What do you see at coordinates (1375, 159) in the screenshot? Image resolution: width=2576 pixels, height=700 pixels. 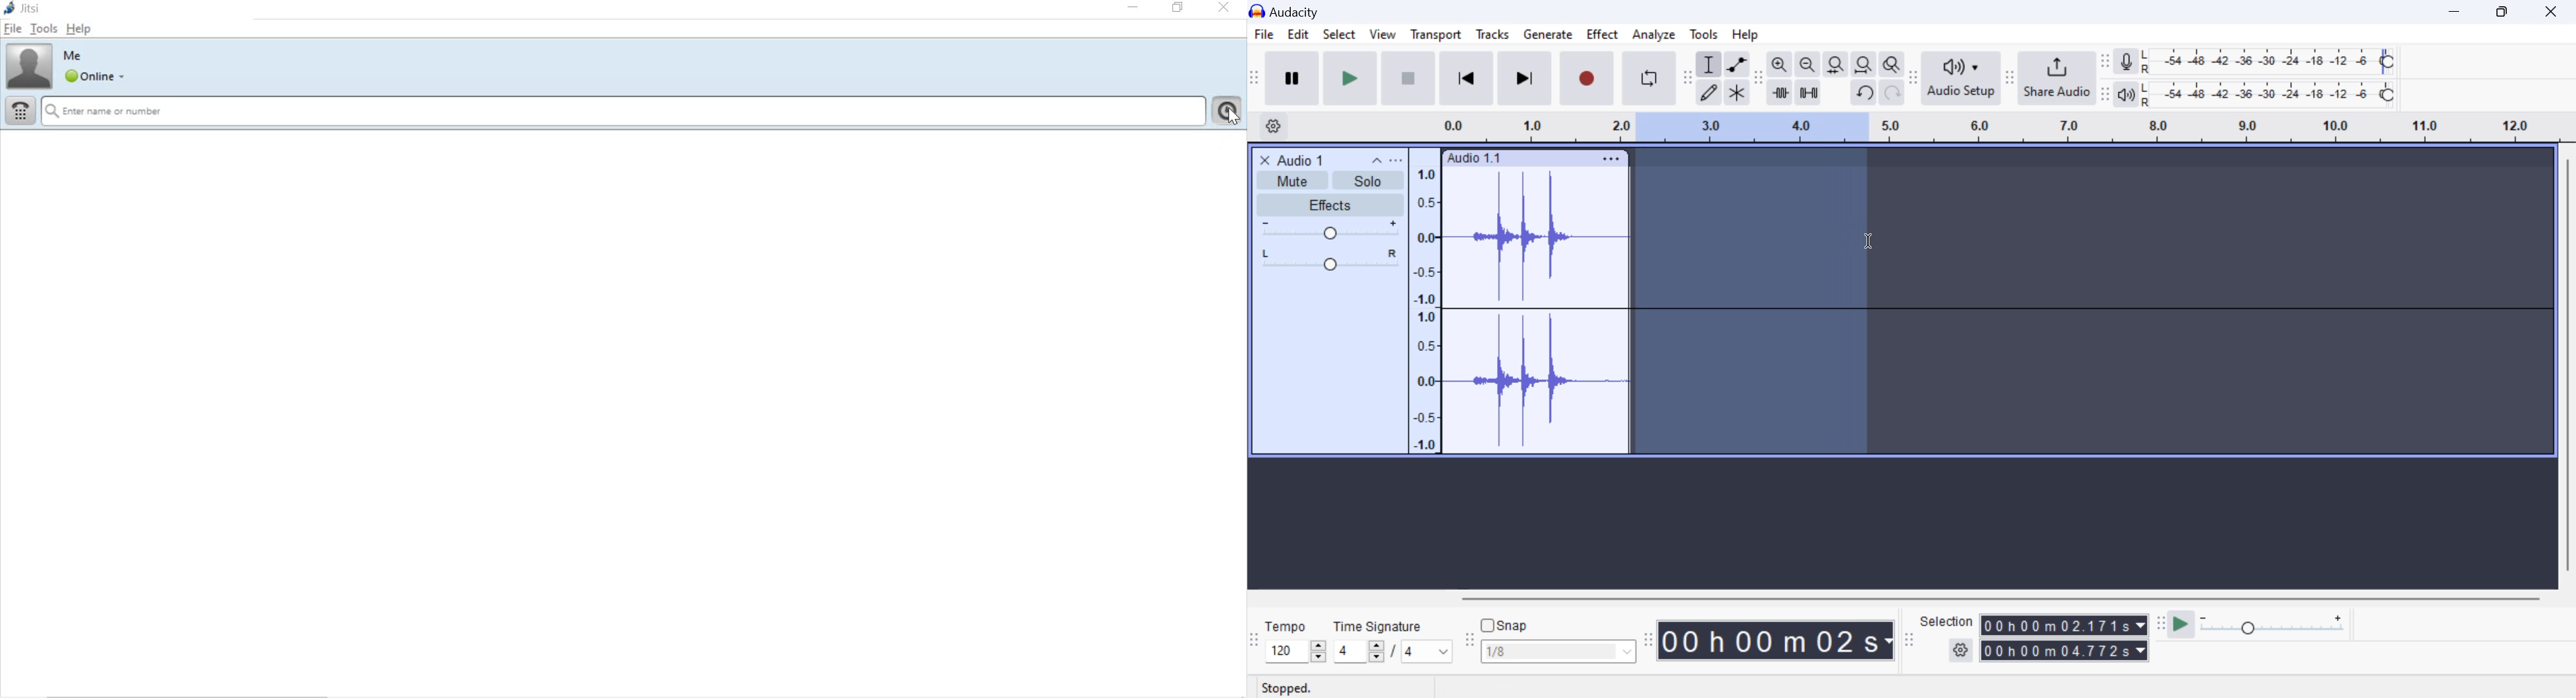 I see `collapse` at bounding box center [1375, 159].